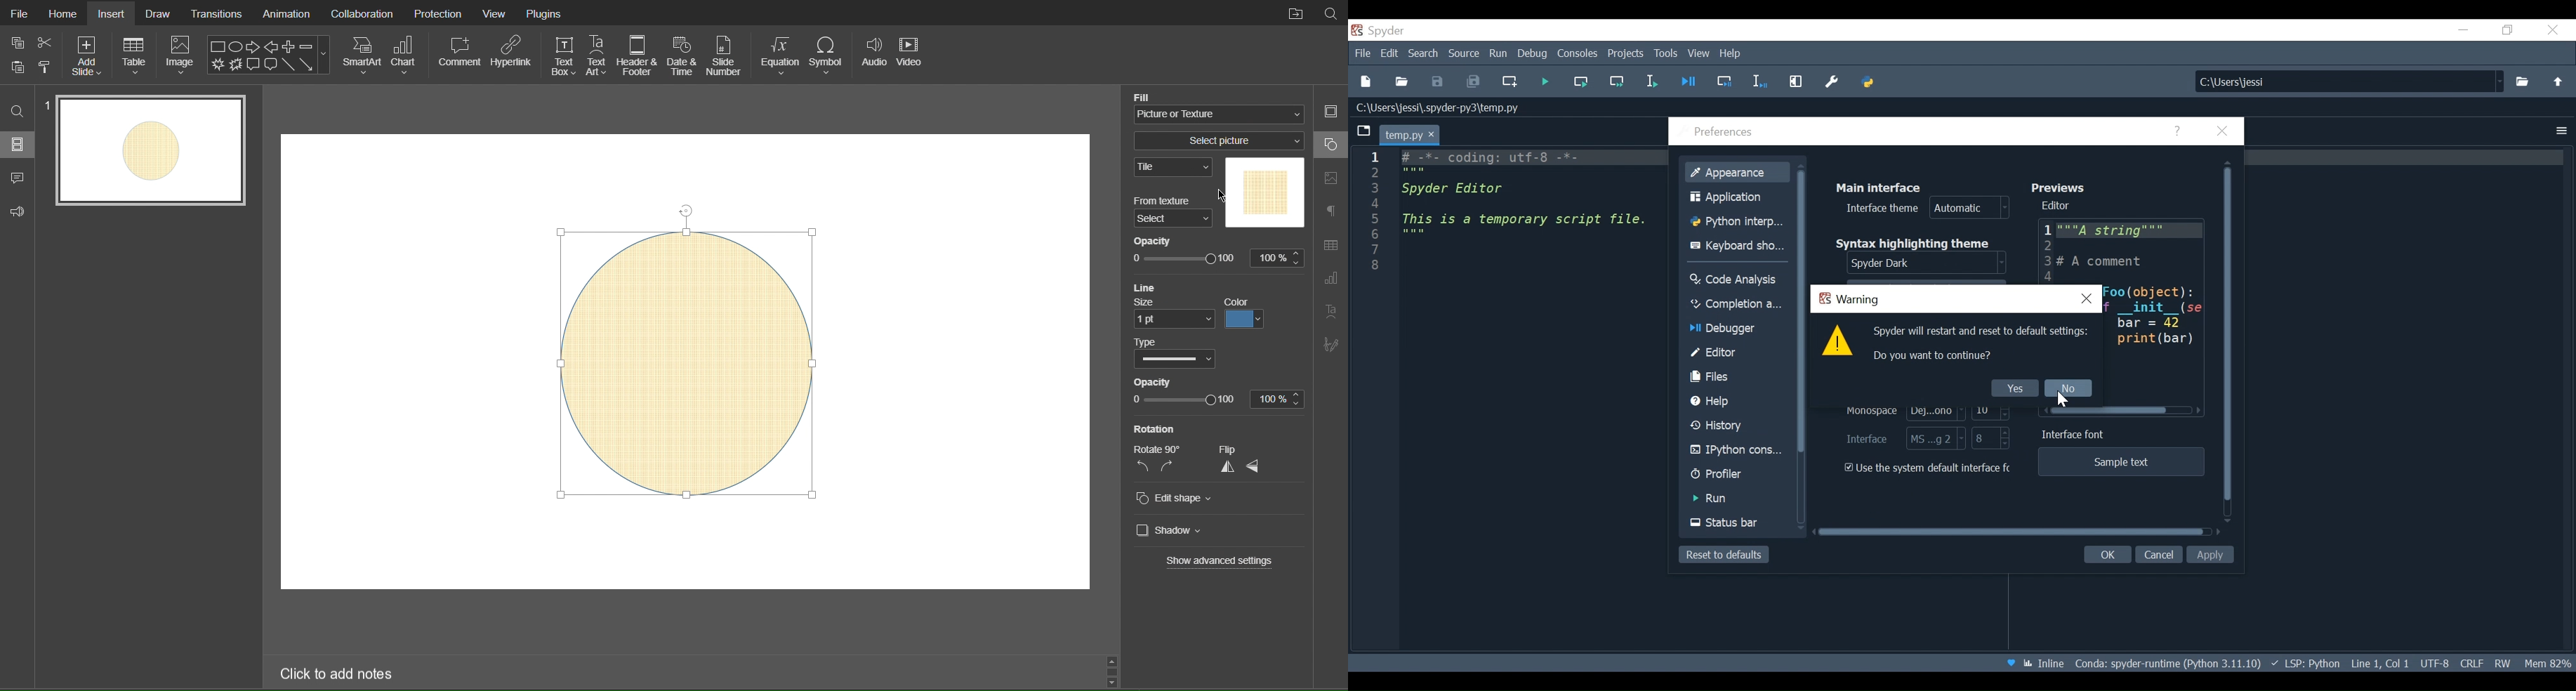 Image resolution: width=2576 pixels, height=700 pixels. What do you see at coordinates (2434, 663) in the screenshot?
I see `File Encoding` at bounding box center [2434, 663].